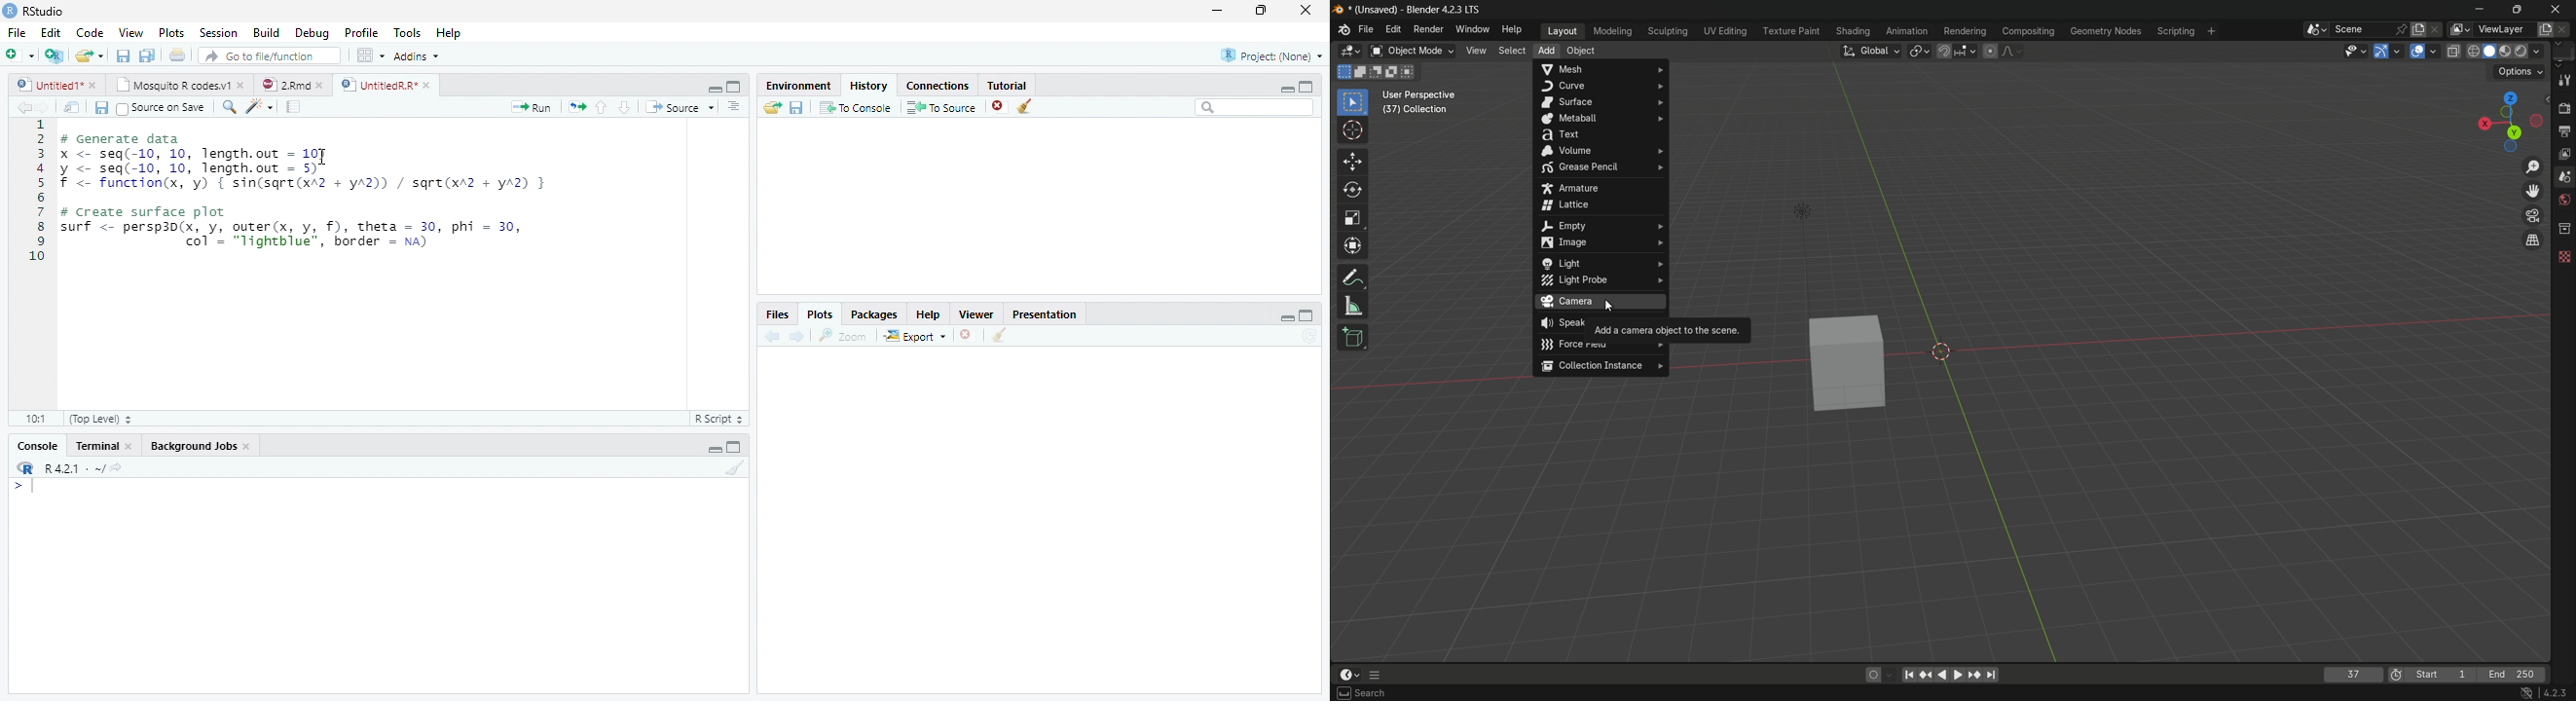 The image size is (2576, 728). I want to click on close, so click(93, 85).